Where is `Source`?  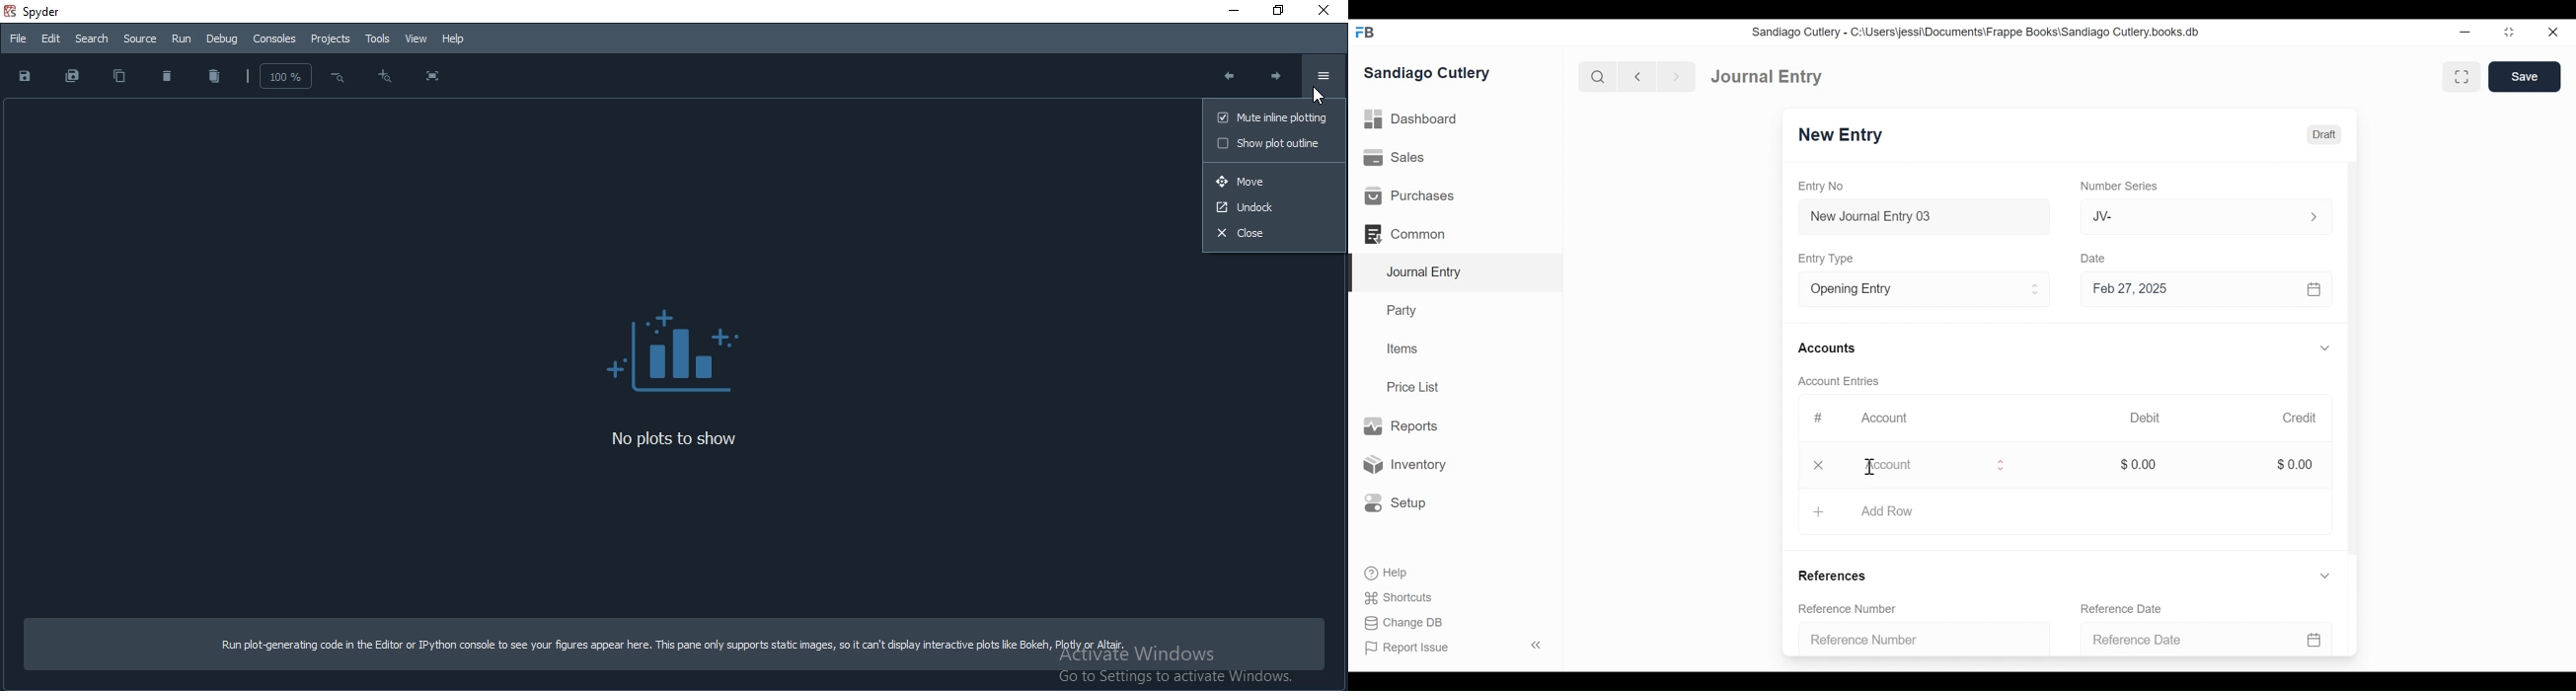
Source is located at coordinates (140, 39).